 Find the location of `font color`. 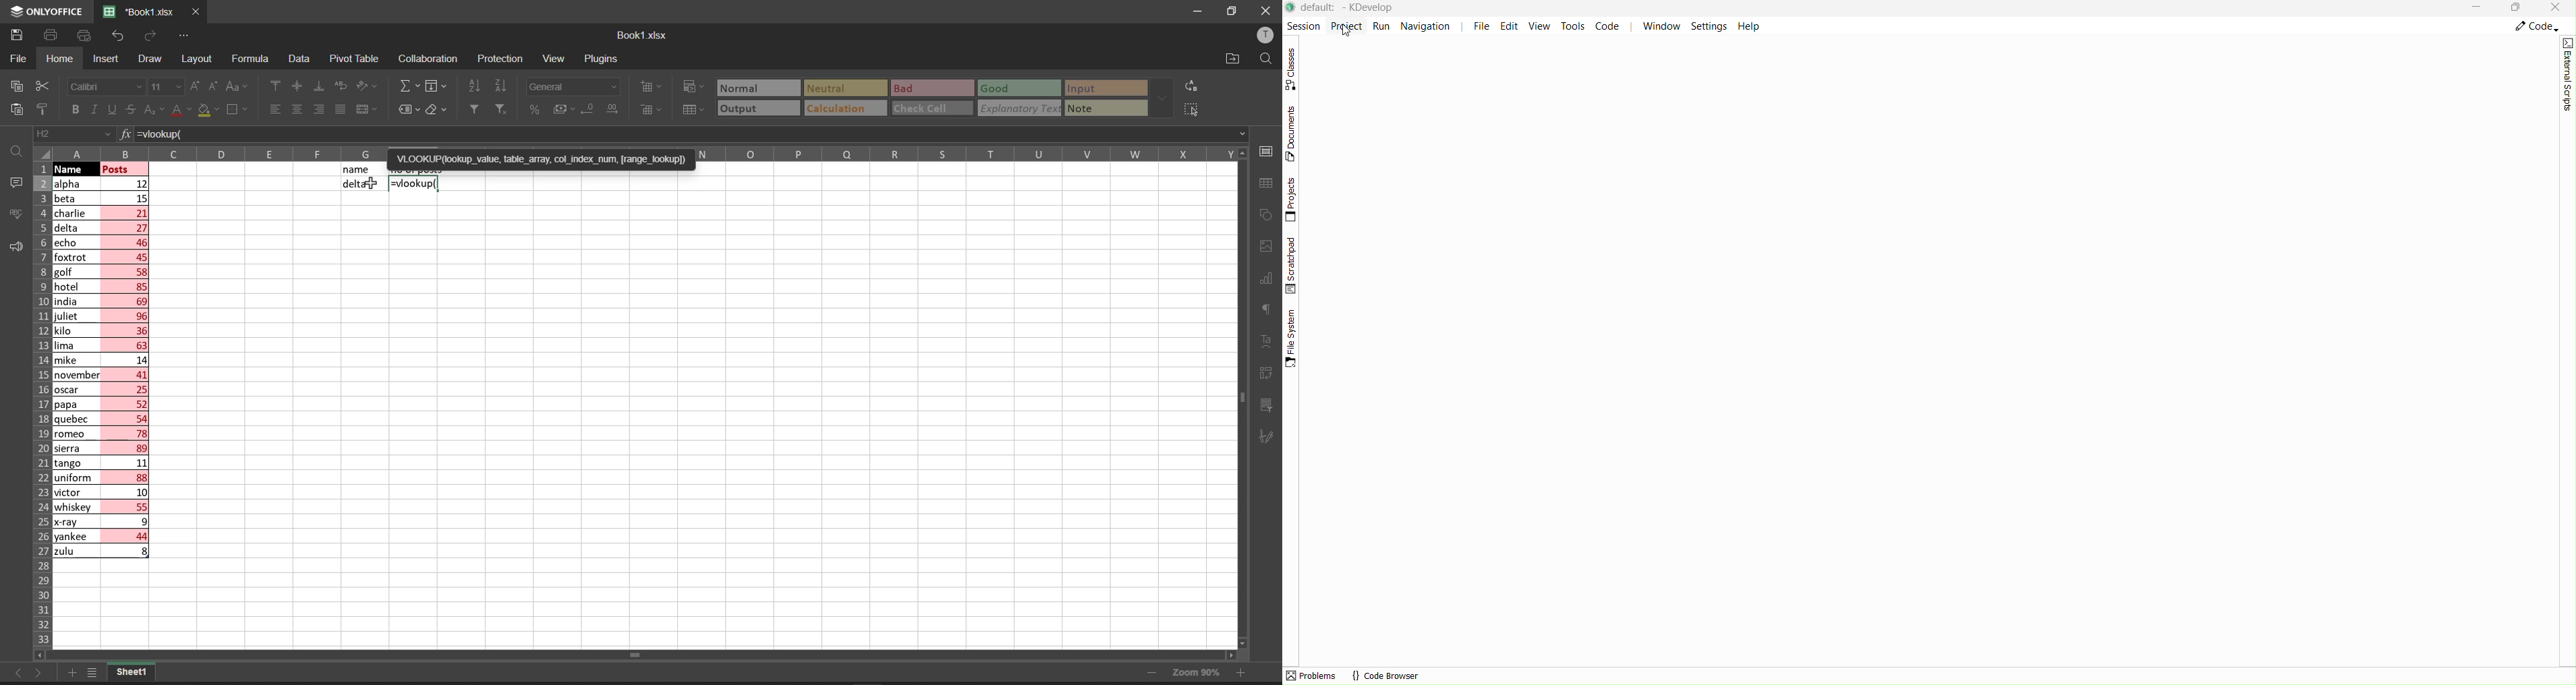

font color is located at coordinates (180, 109).